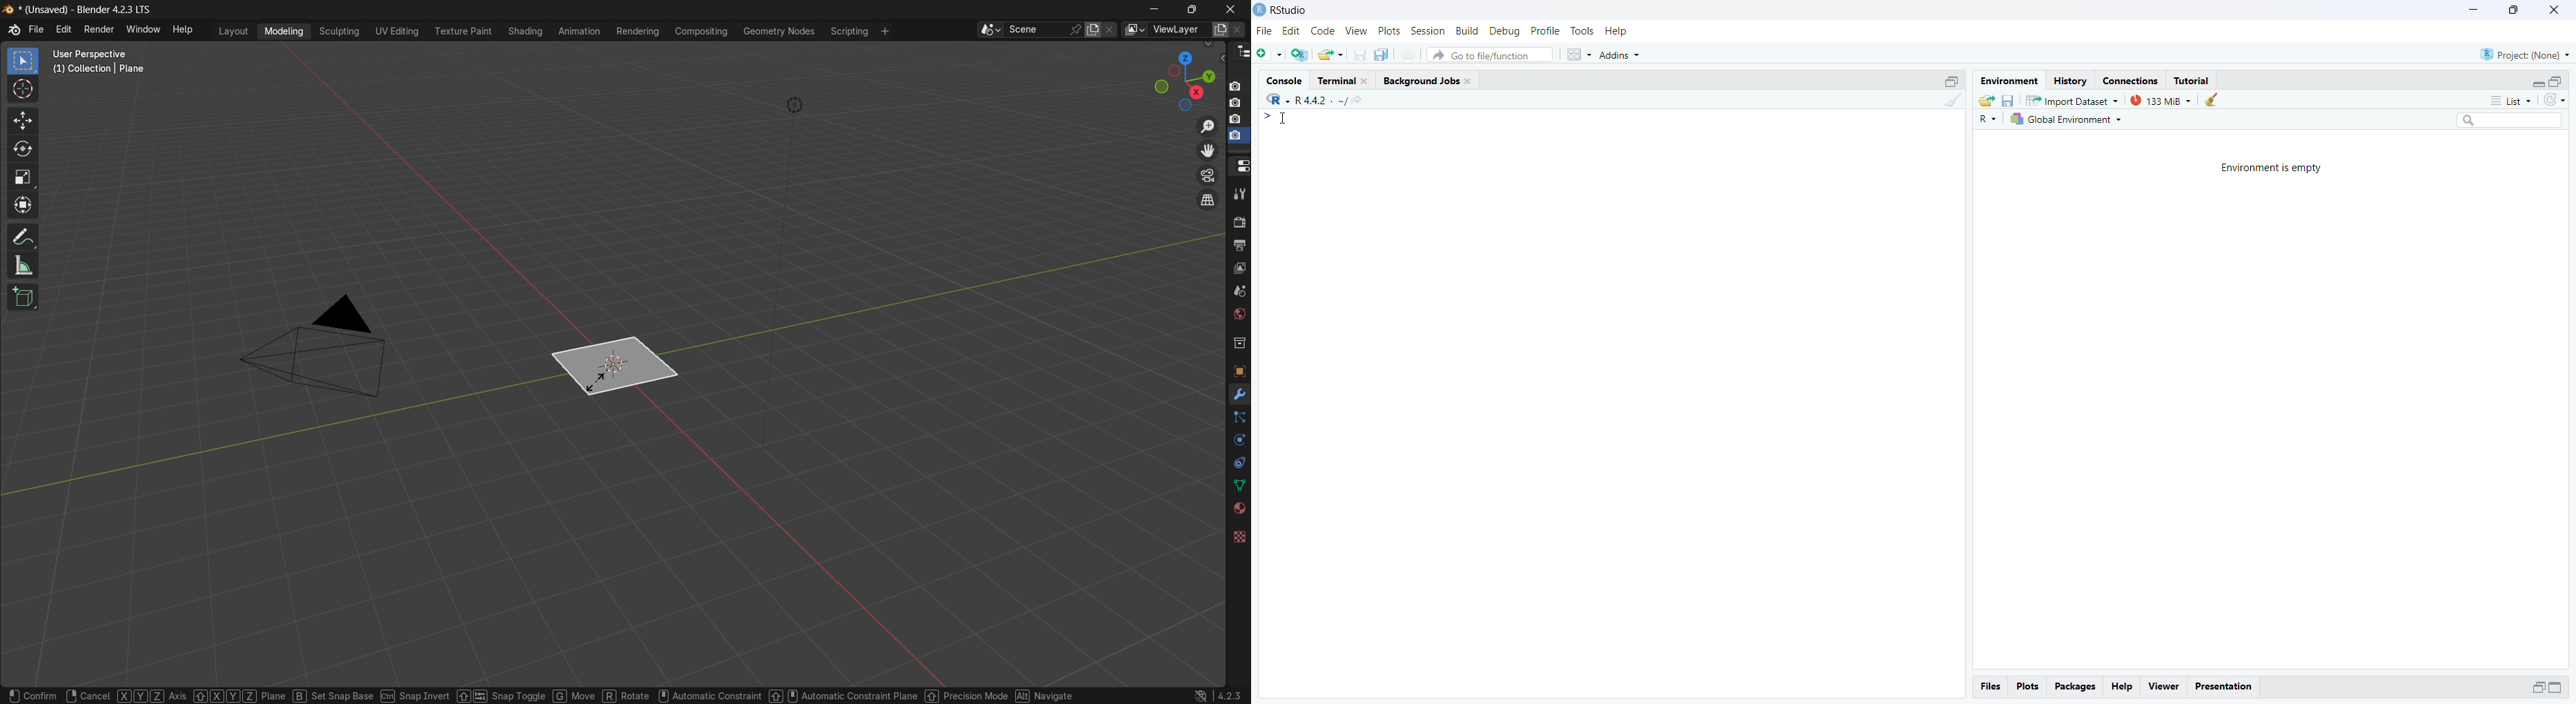 This screenshot has height=728, width=2576. Describe the element at coordinates (1359, 31) in the screenshot. I see `view` at that location.